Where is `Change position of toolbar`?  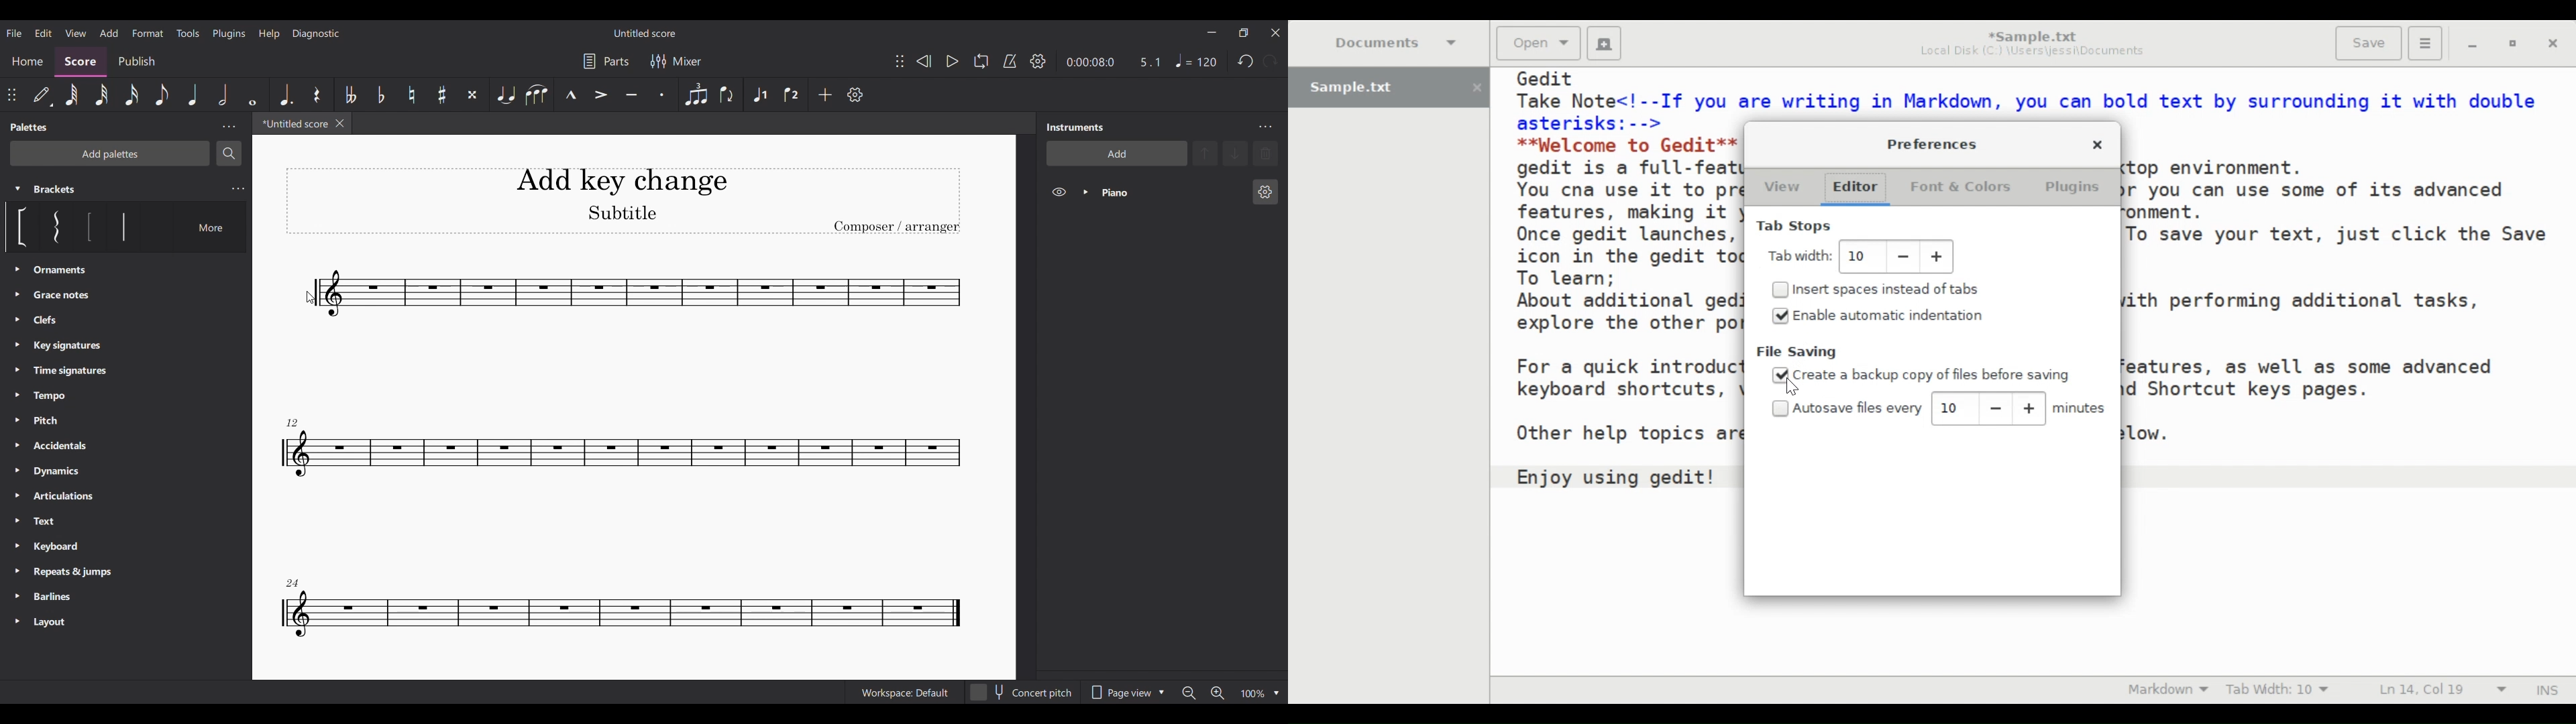
Change position of toolbar is located at coordinates (11, 95).